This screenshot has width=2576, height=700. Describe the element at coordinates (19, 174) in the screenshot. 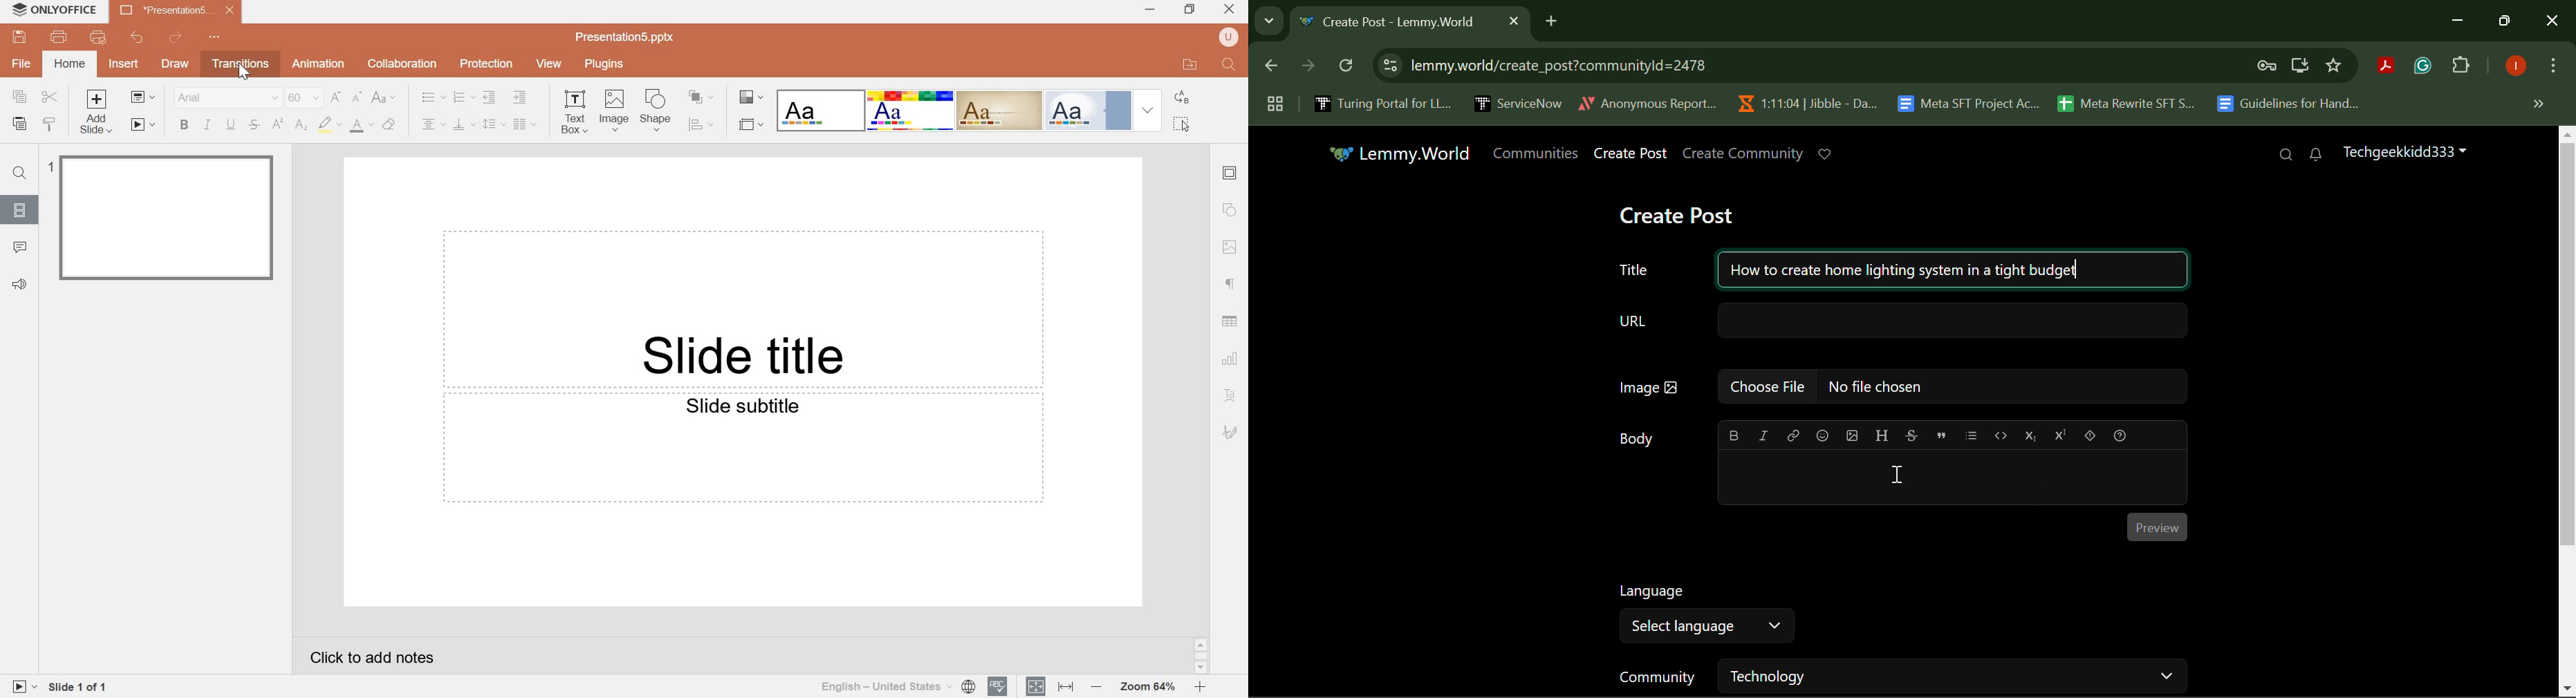

I see `find` at that location.